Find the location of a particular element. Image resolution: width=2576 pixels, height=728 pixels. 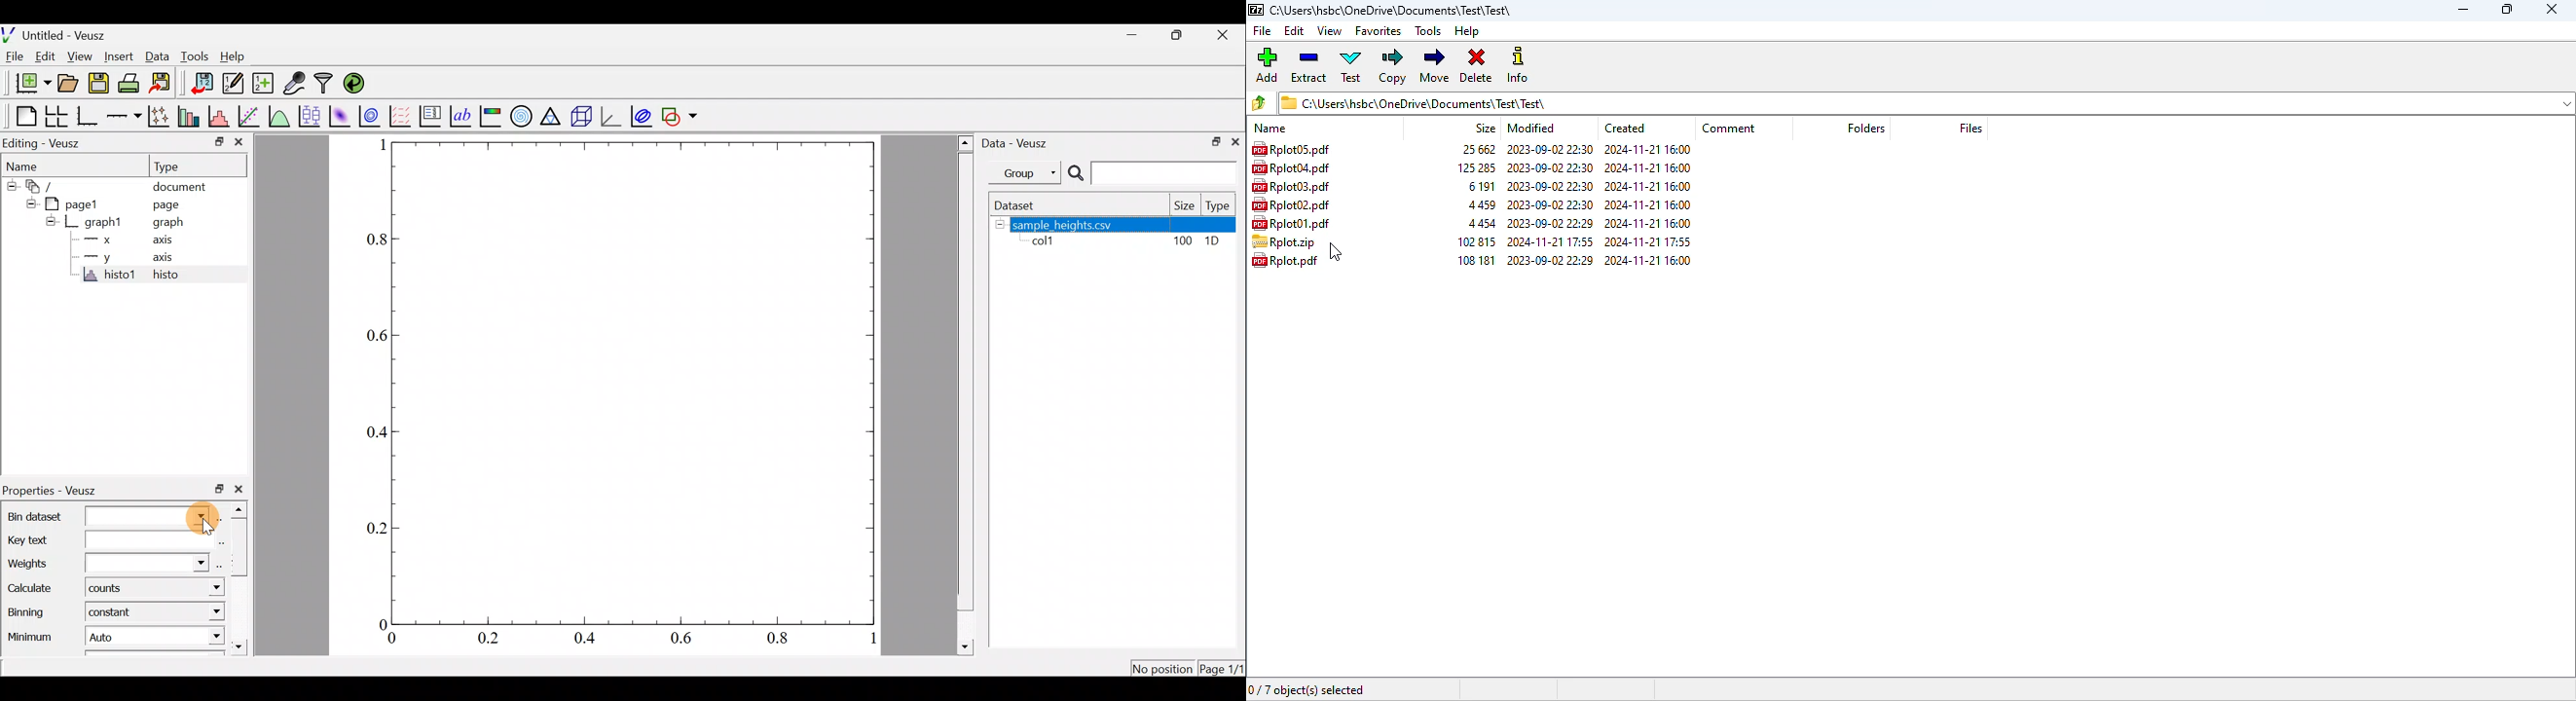

Graph is located at coordinates (635, 382).